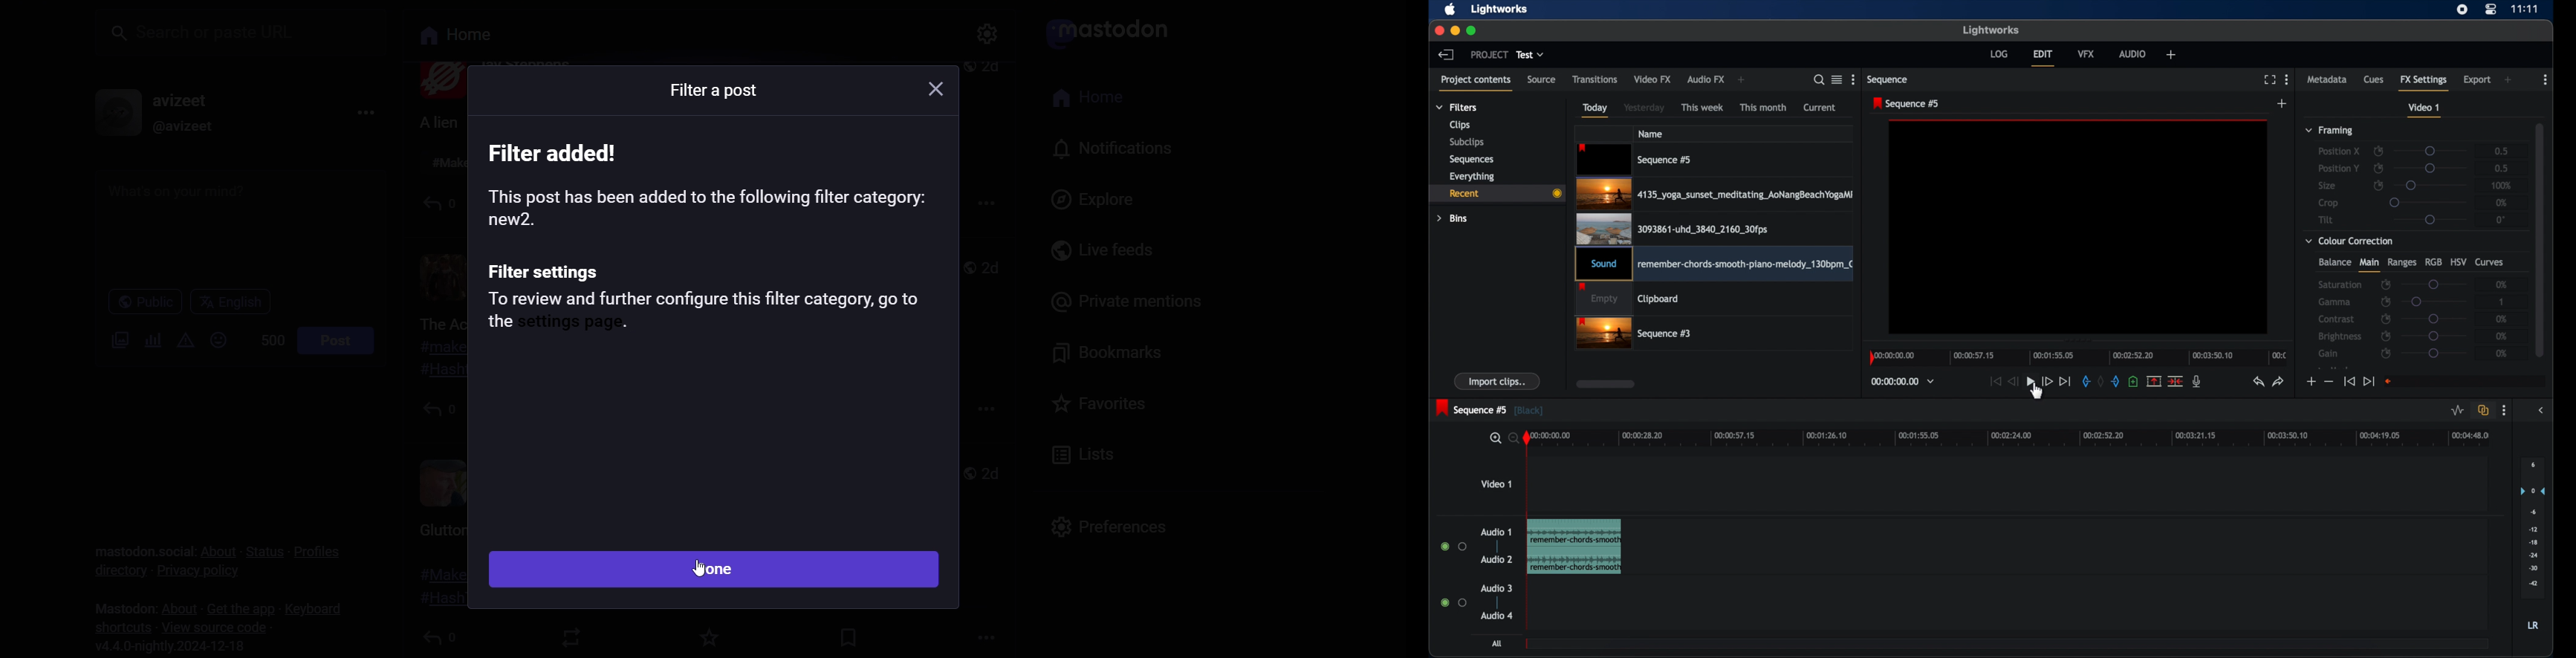  I want to click on log, so click(1999, 54).